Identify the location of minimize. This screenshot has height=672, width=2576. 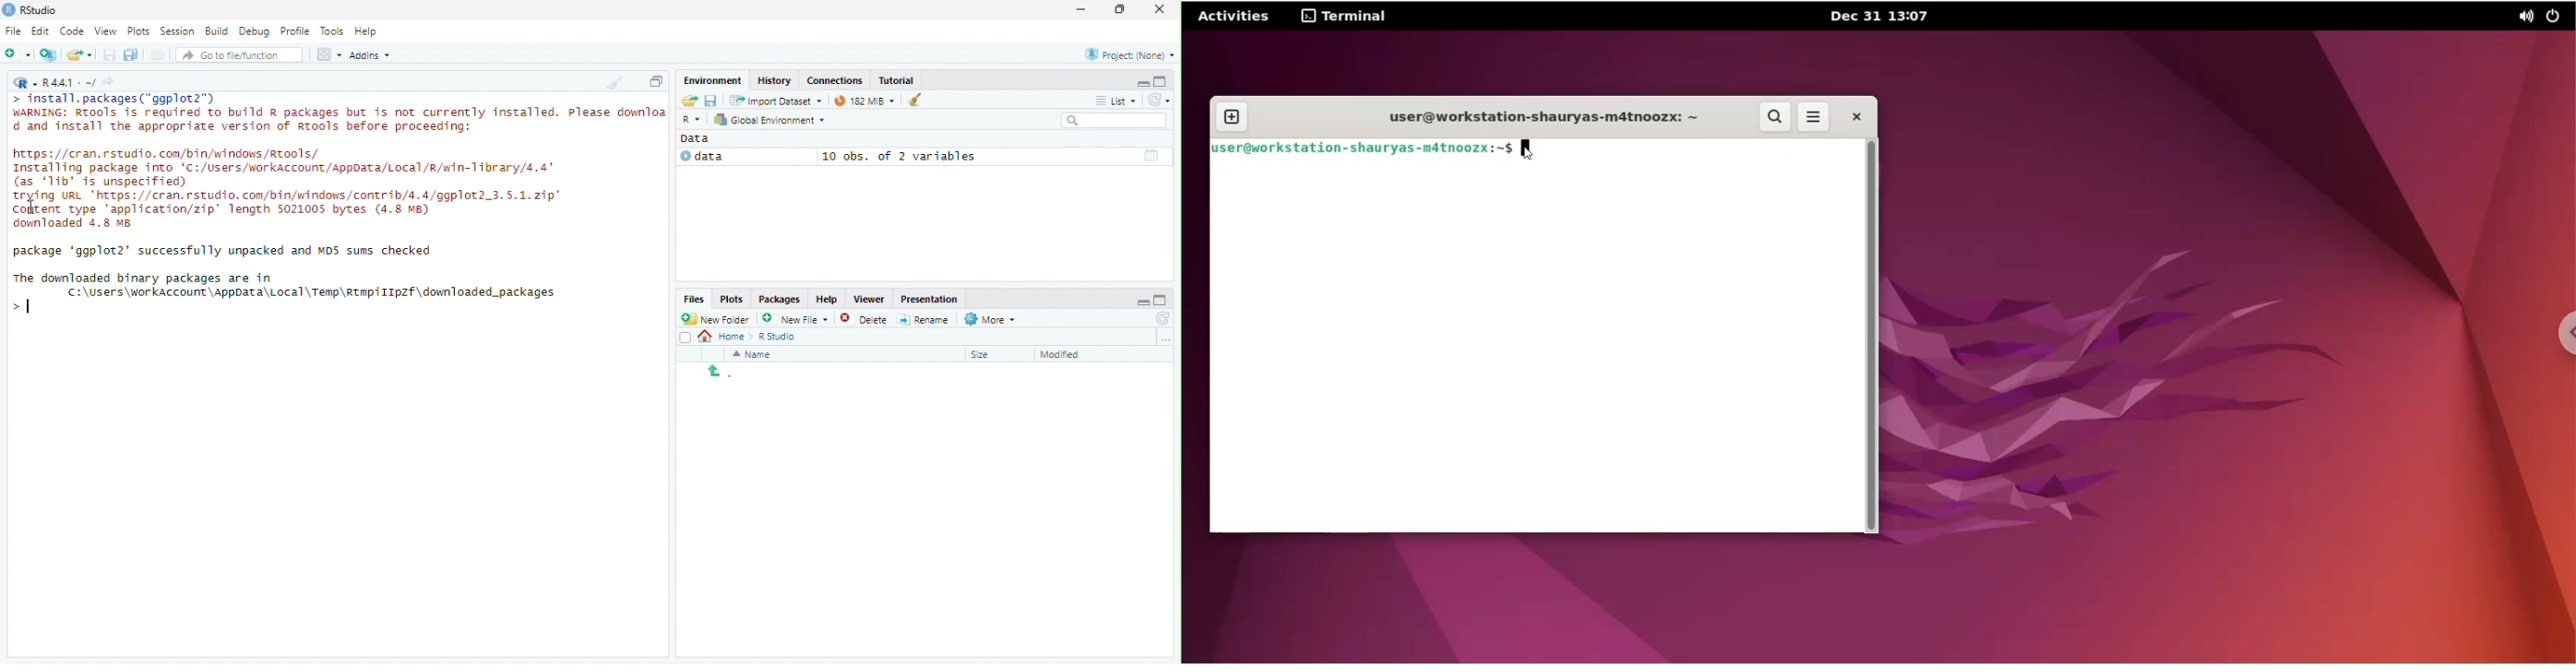
(1141, 298).